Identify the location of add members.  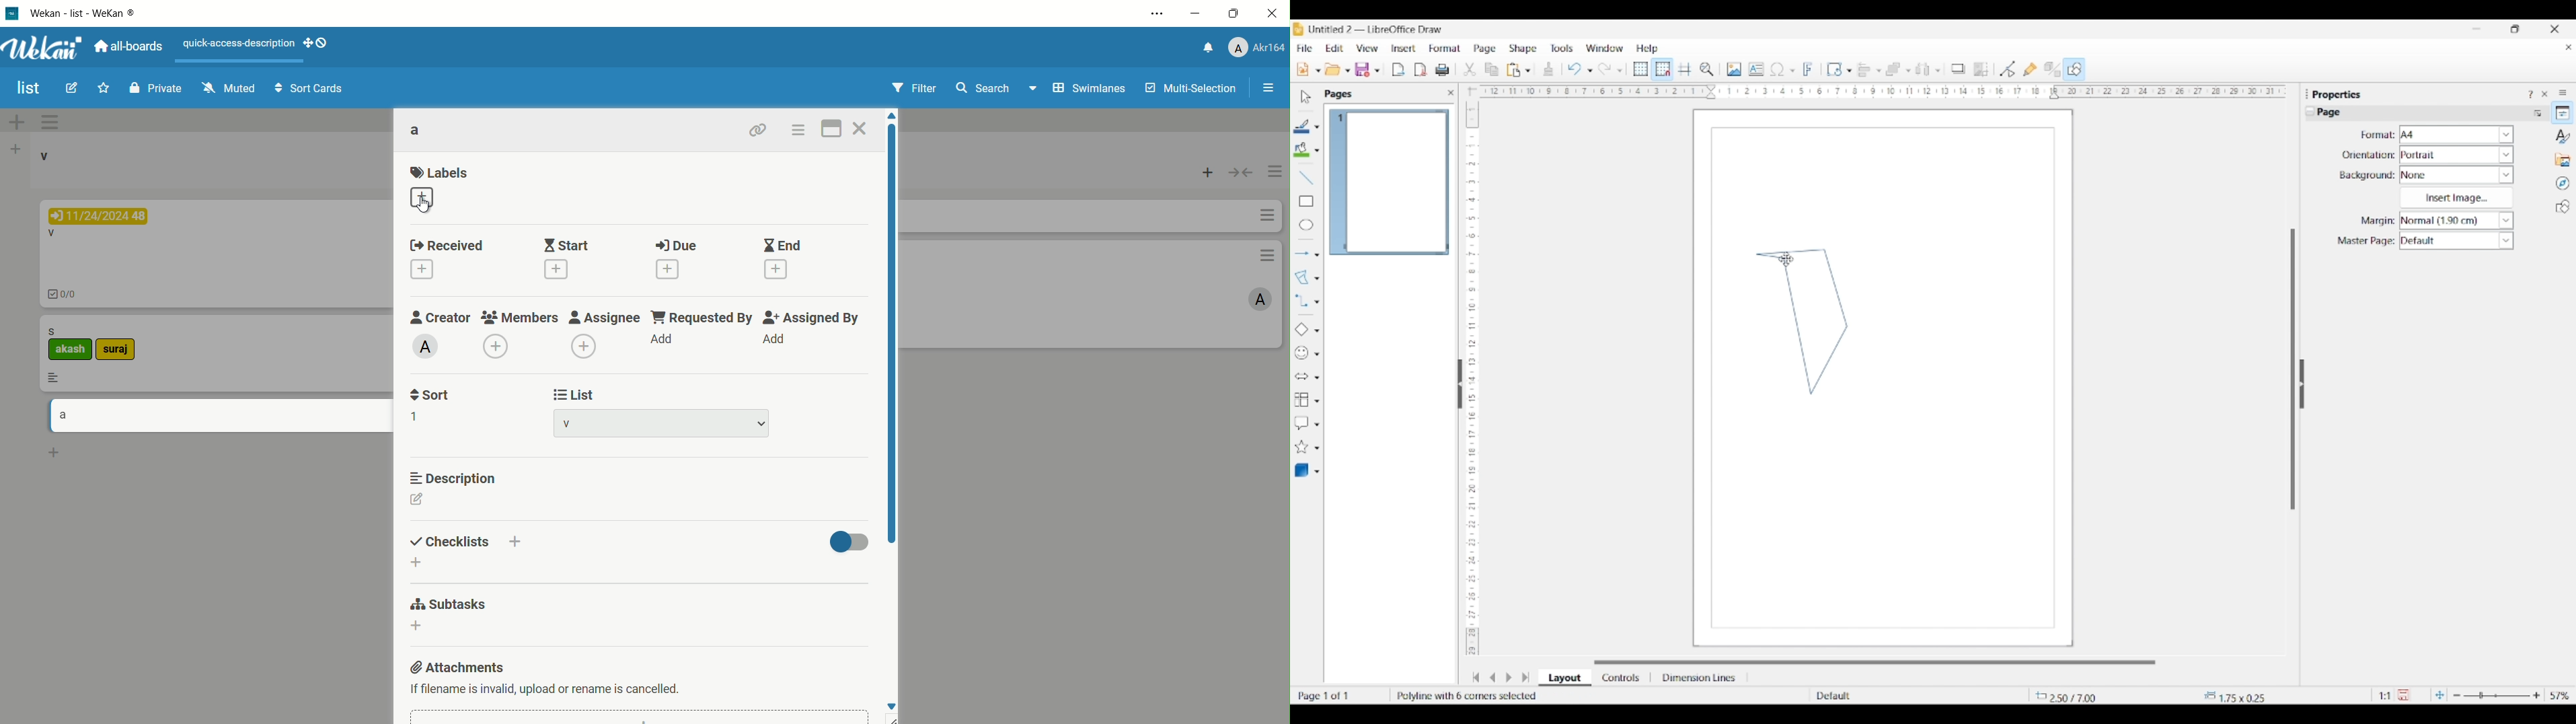
(494, 346).